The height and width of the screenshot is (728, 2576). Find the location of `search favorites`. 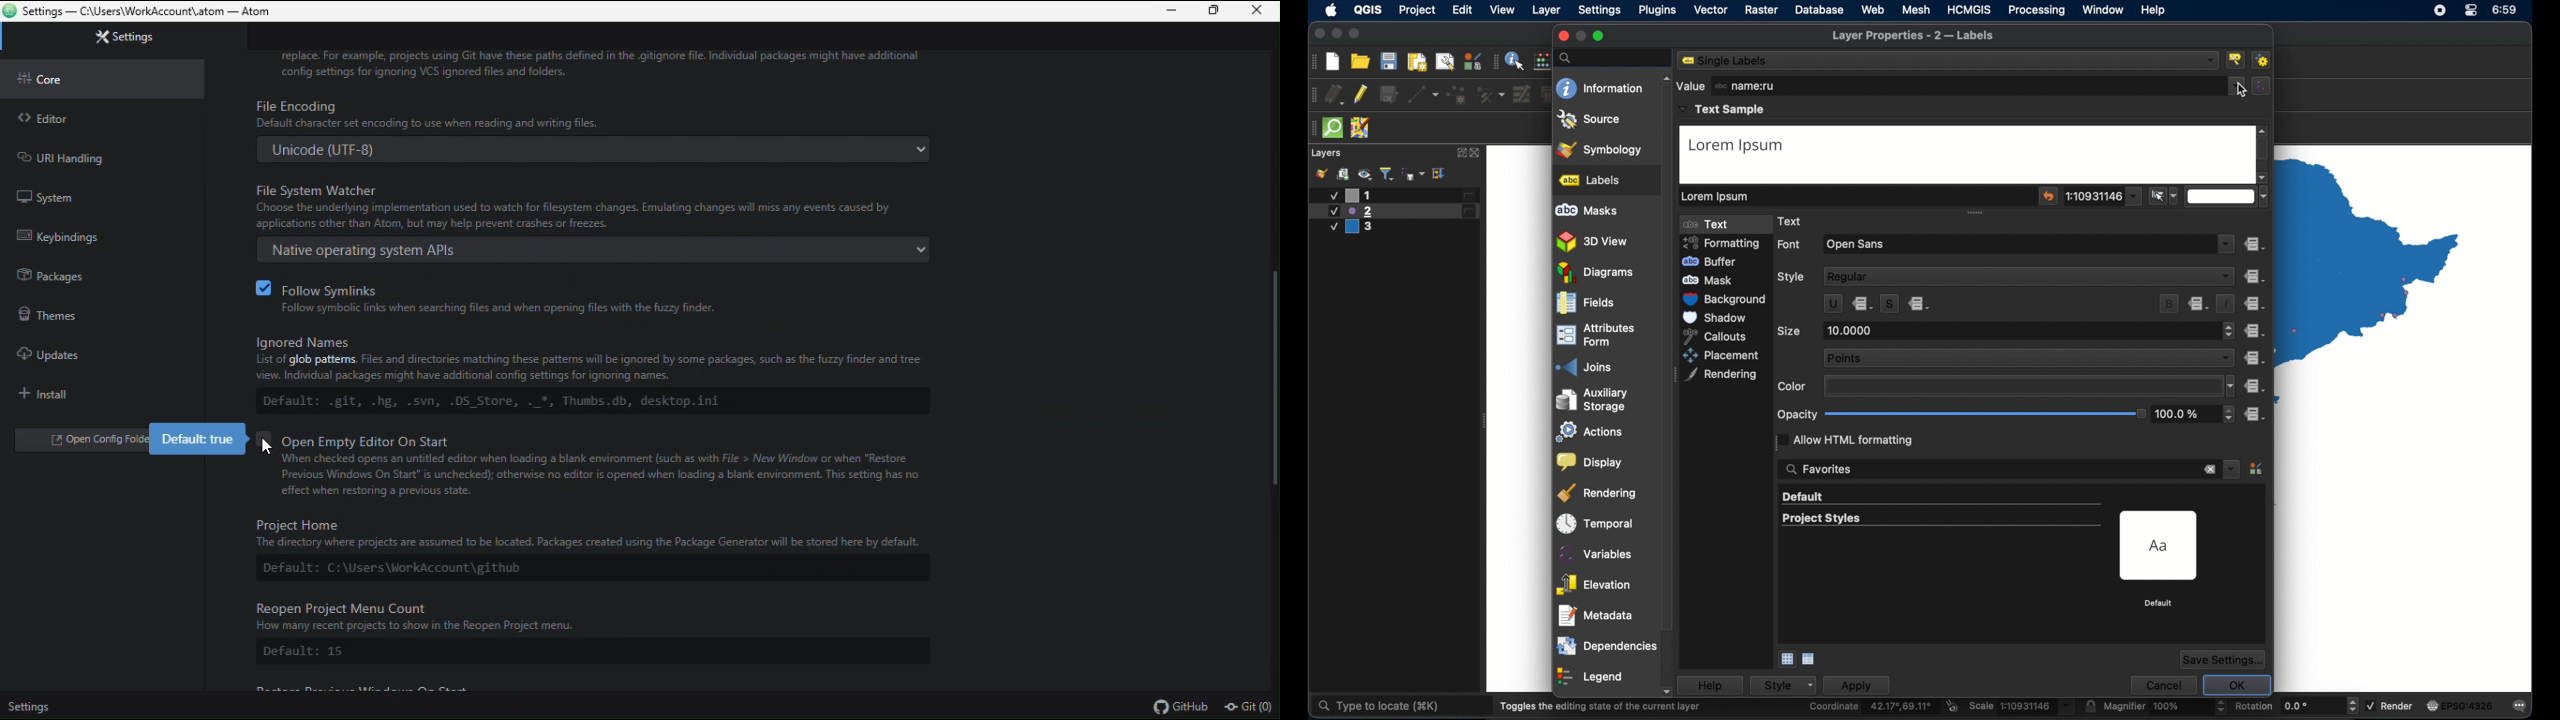

search favorites is located at coordinates (1819, 470).